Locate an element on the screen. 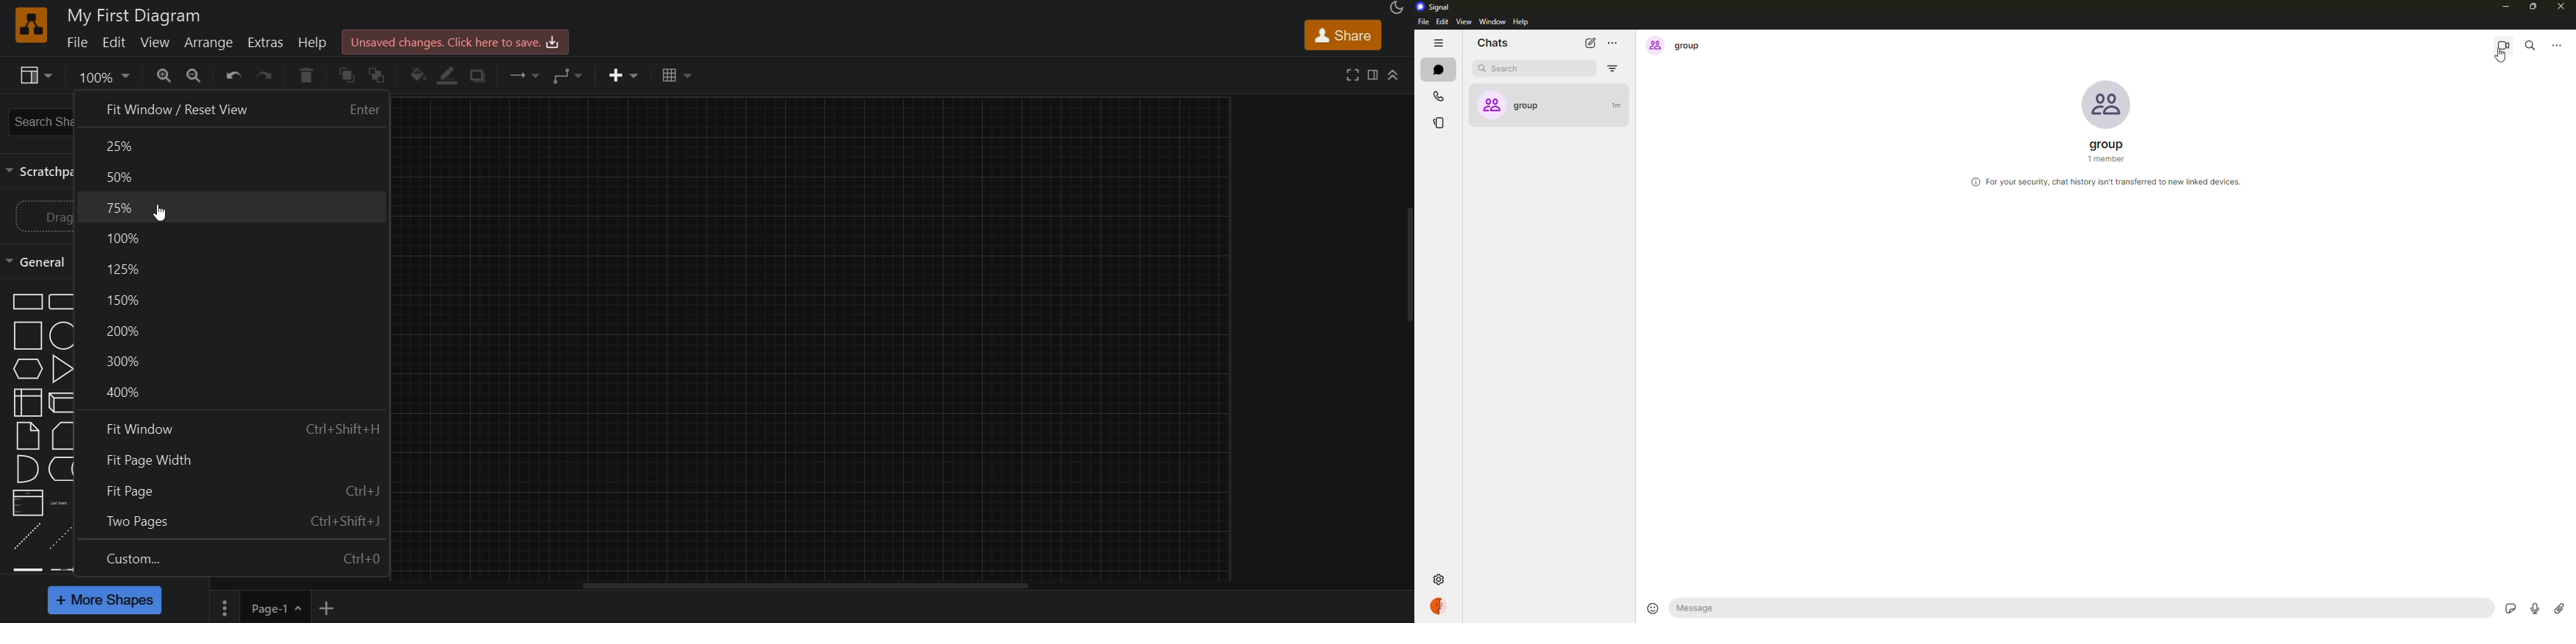 The height and width of the screenshot is (644, 2576). search is located at coordinates (1511, 69).